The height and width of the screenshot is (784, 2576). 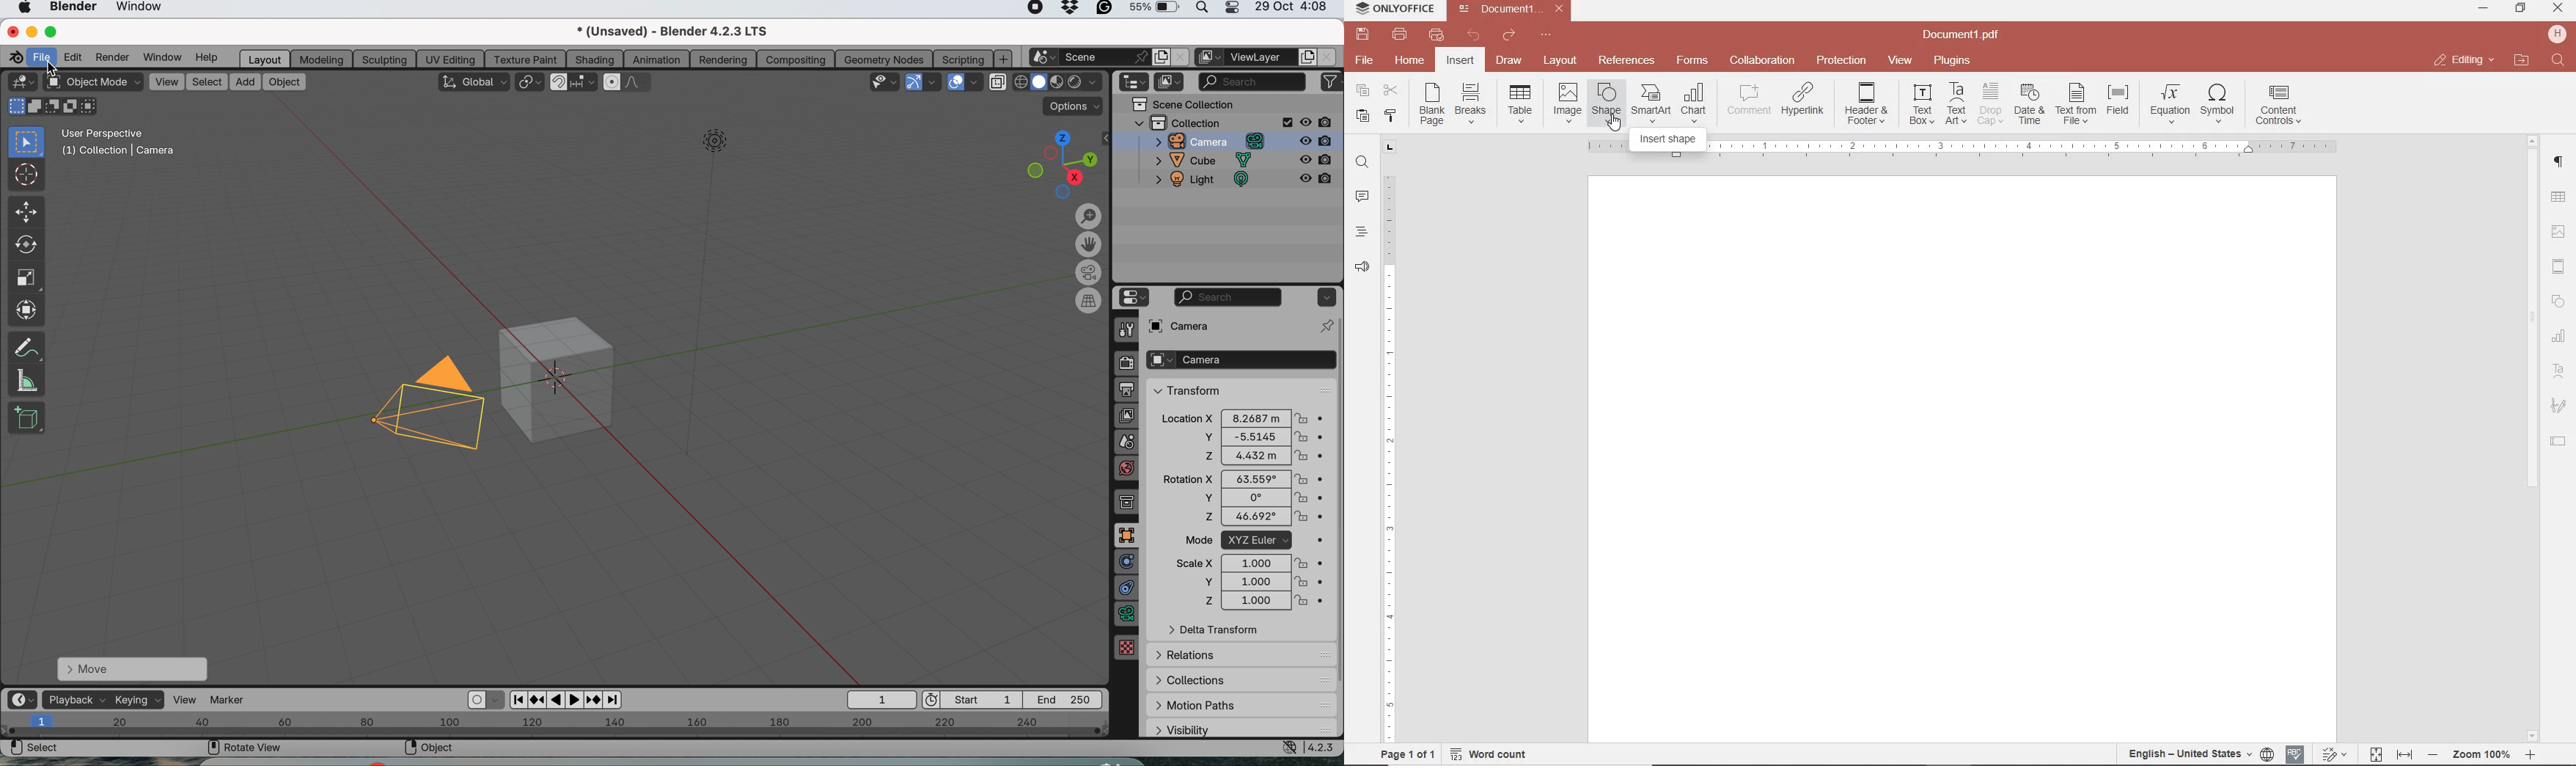 I want to click on playback options, so click(x=569, y=700).